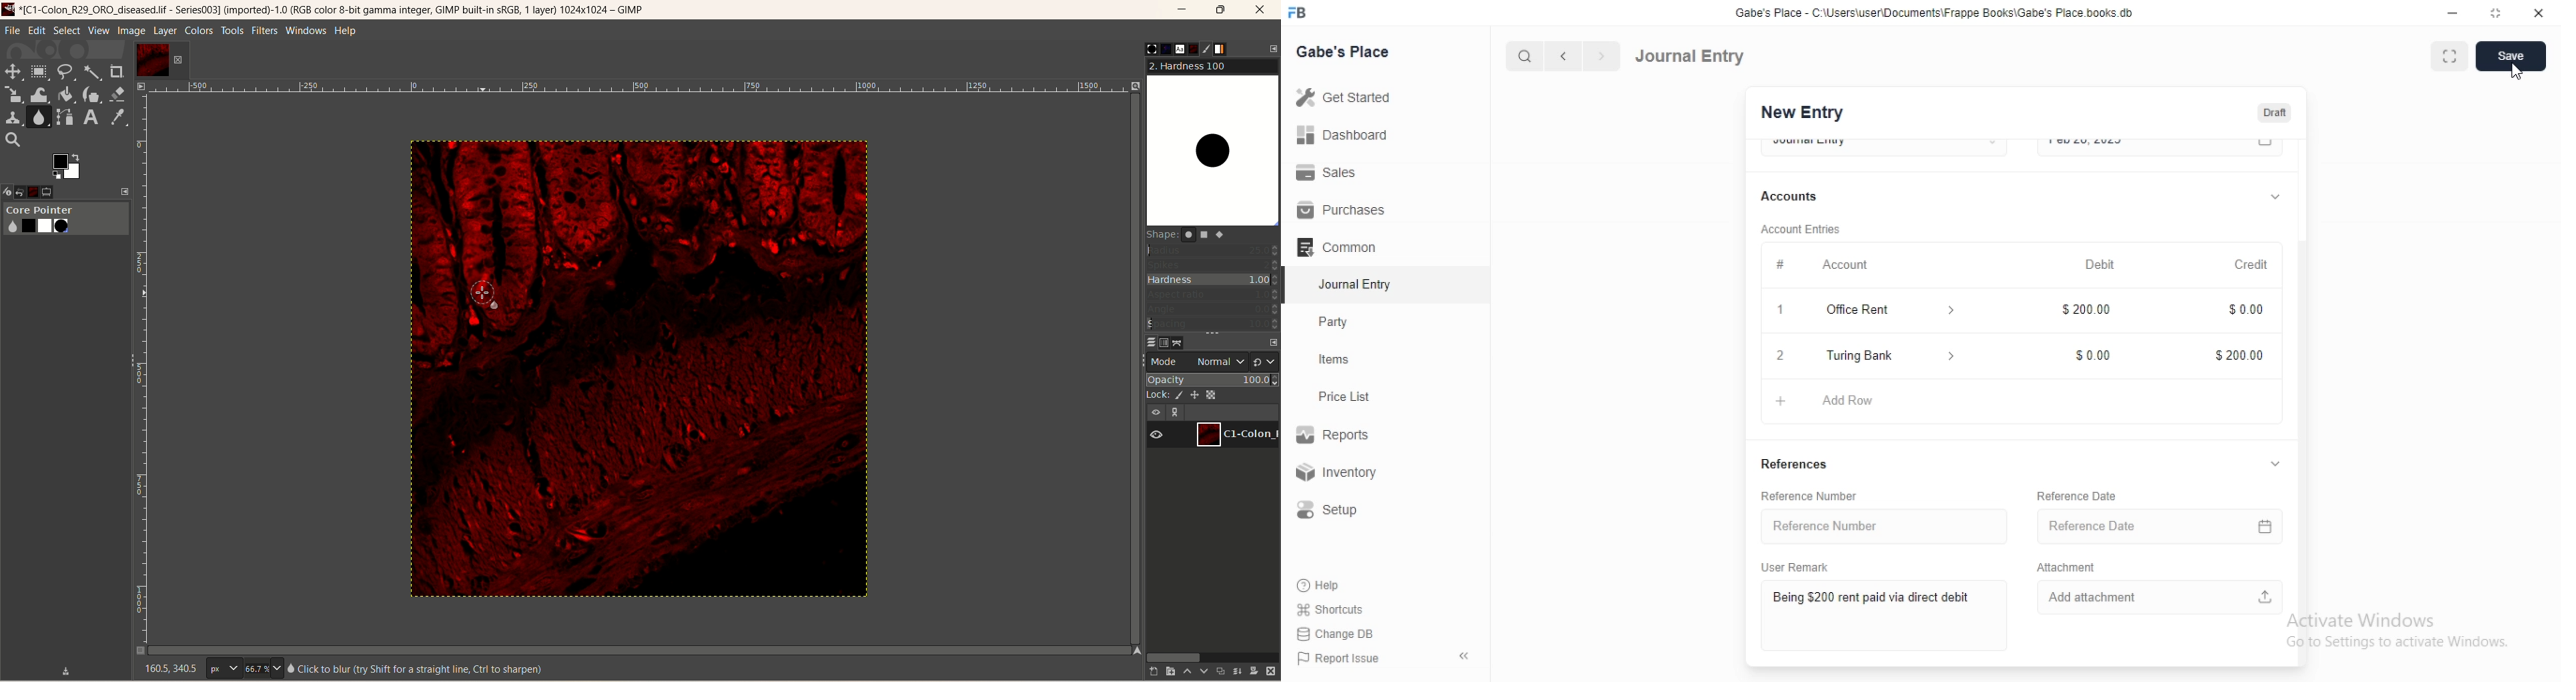  Describe the element at coordinates (2274, 113) in the screenshot. I see `Draft` at that location.